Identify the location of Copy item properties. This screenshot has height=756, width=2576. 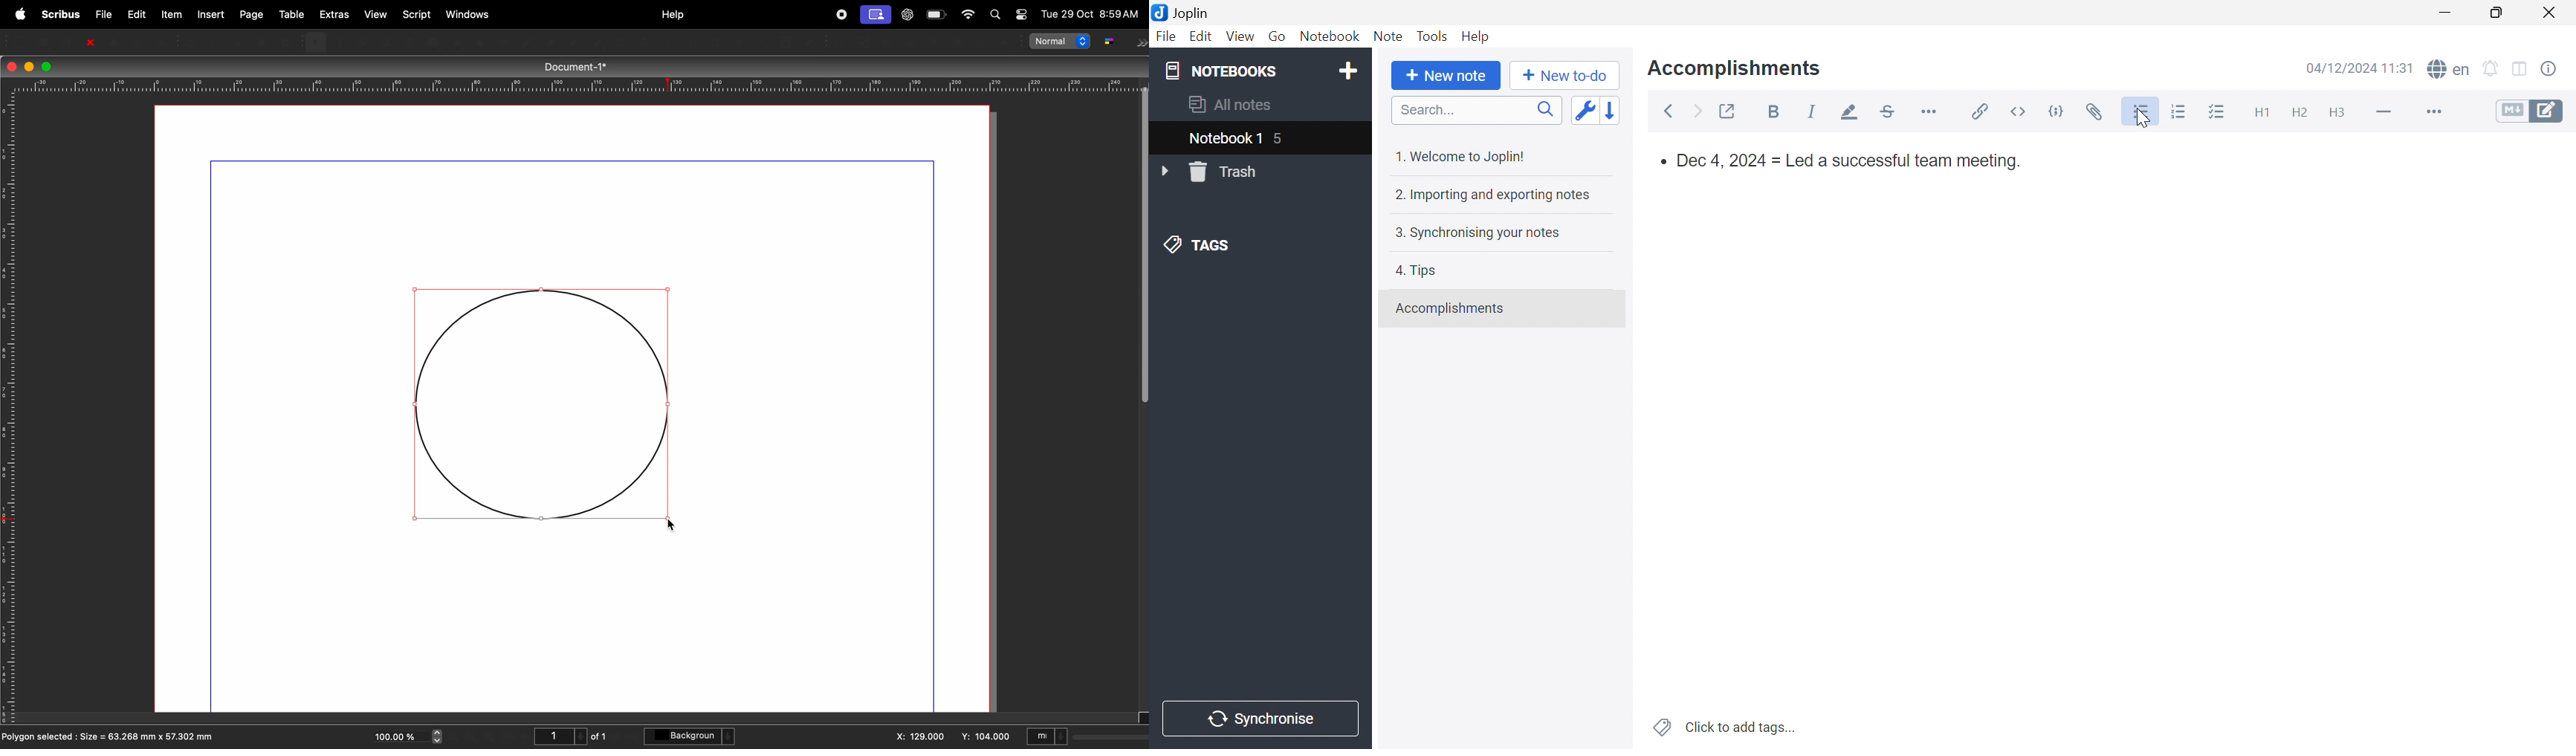
(786, 42).